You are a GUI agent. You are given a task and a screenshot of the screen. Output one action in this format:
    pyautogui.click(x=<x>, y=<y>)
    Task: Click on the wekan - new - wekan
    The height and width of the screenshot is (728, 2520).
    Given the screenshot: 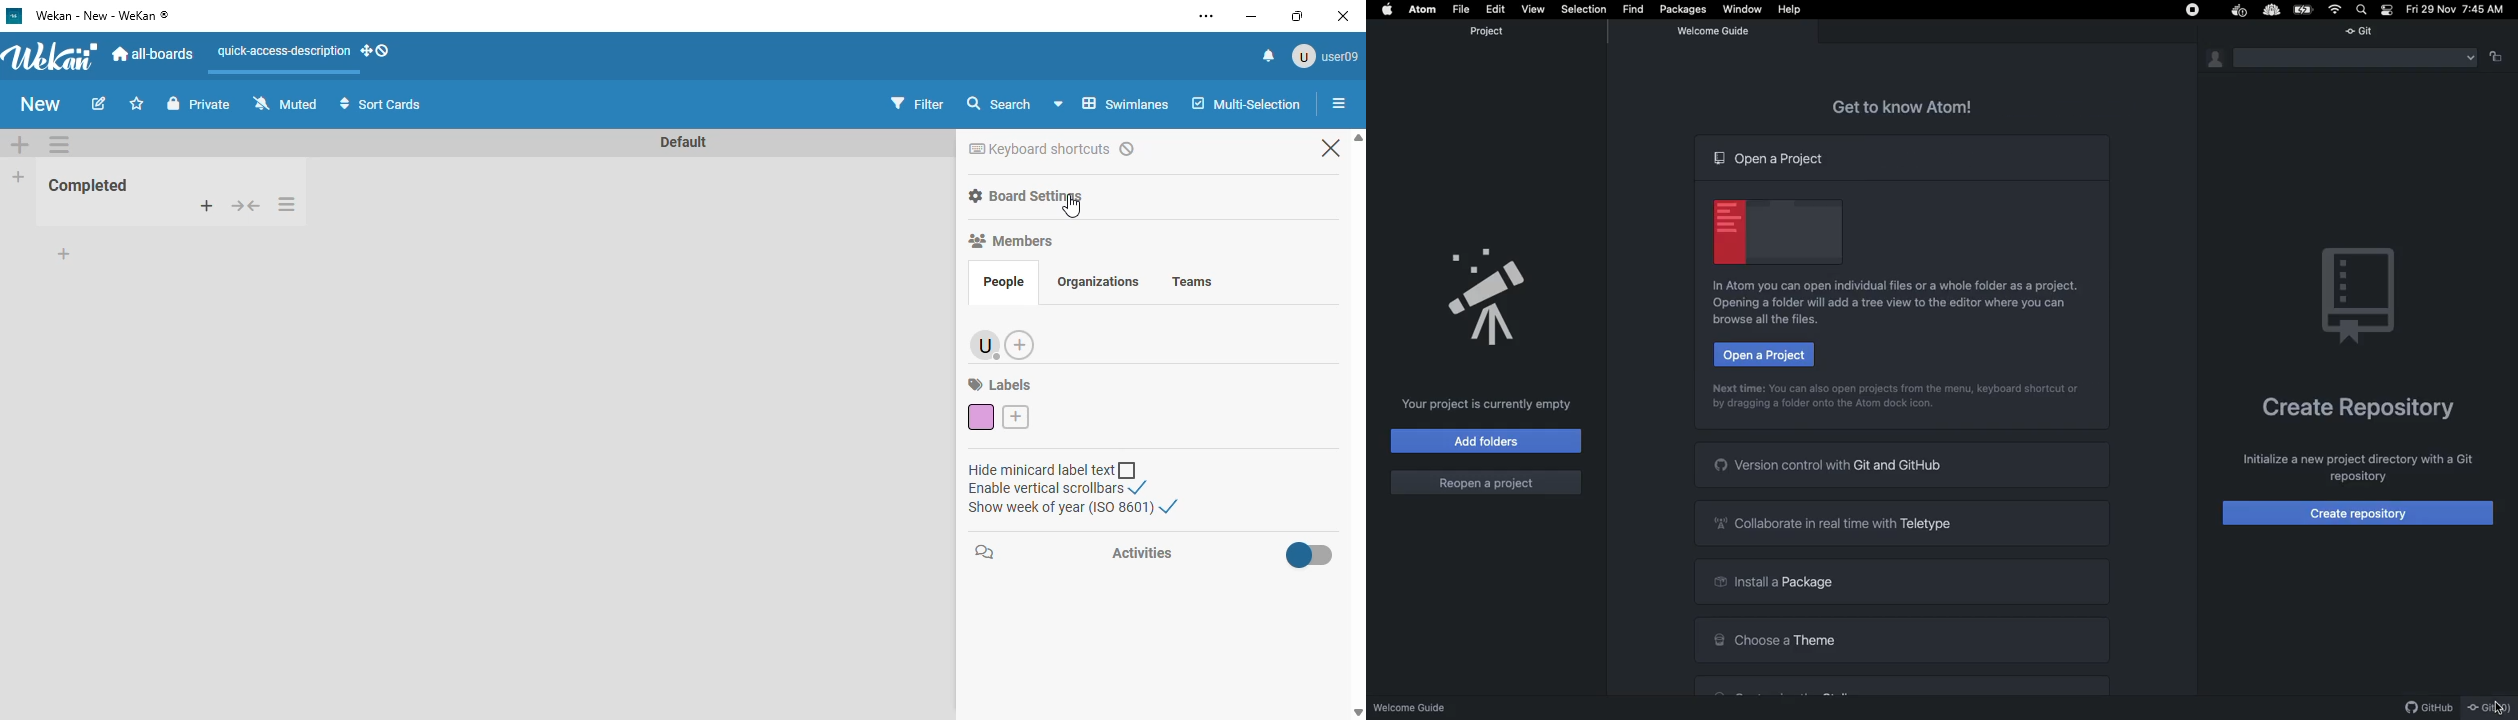 What is the action you would take?
    pyautogui.click(x=102, y=16)
    